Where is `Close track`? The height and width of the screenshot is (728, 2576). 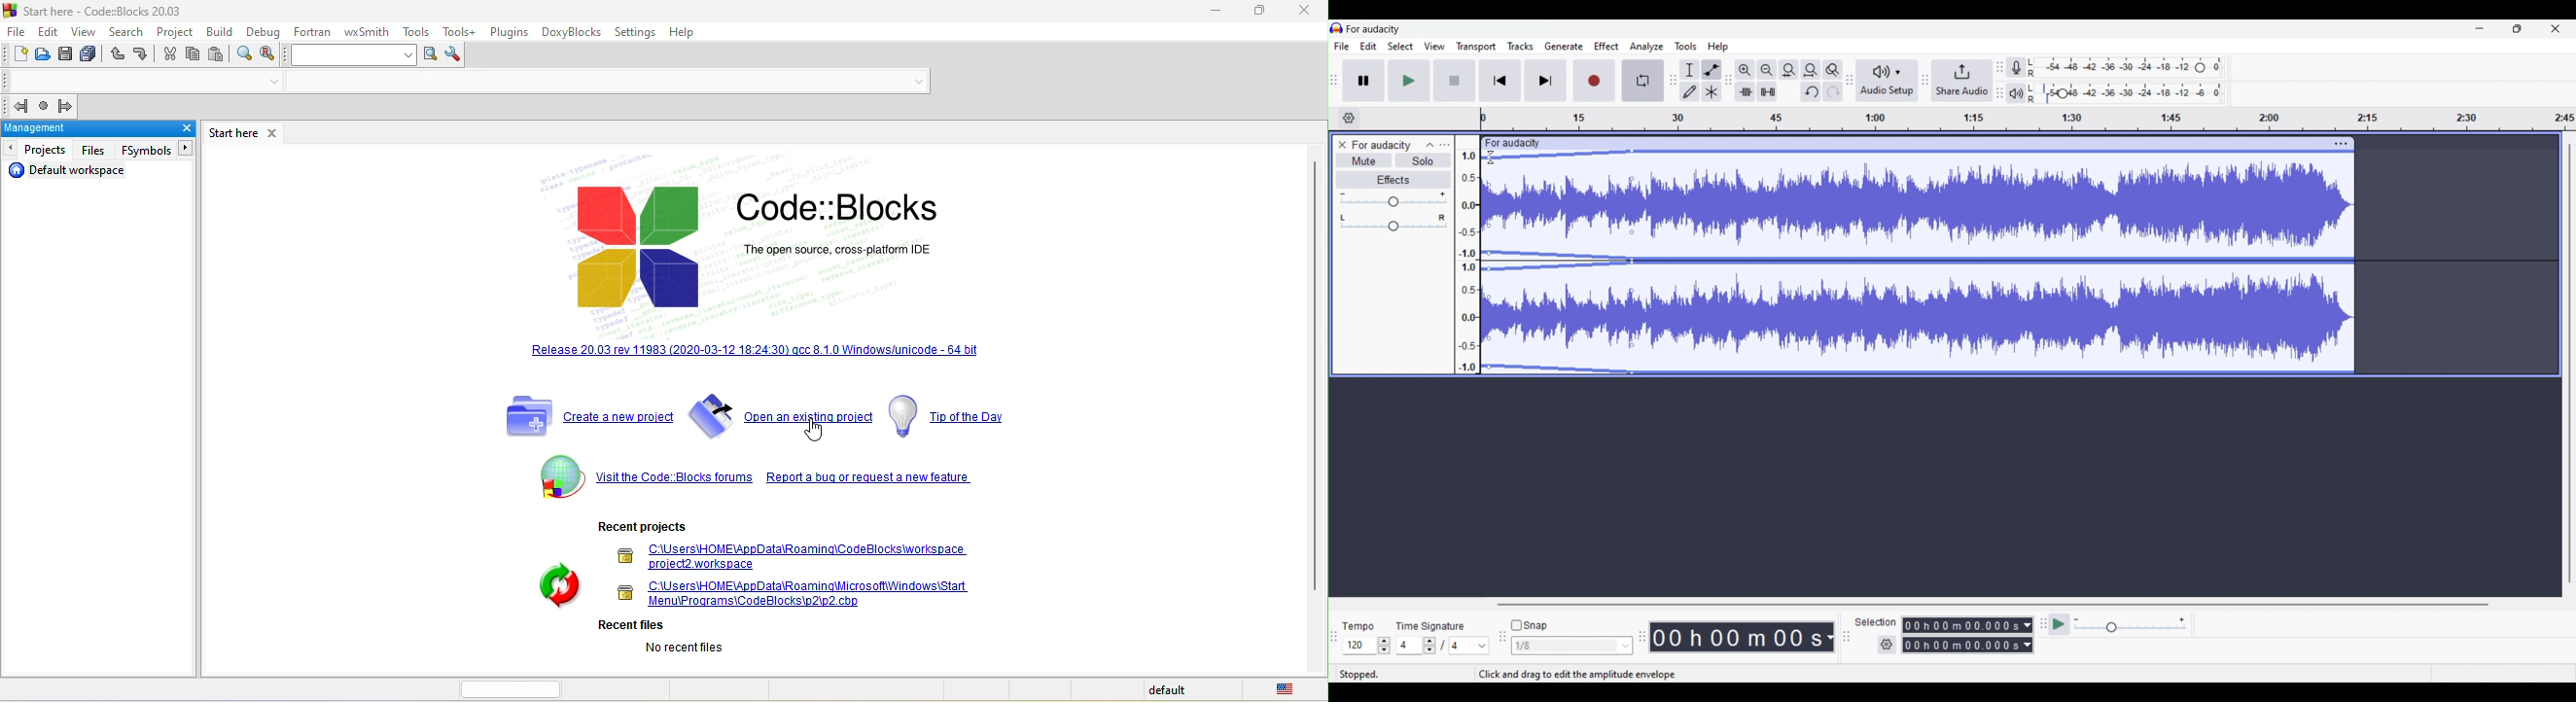
Close track is located at coordinates (1343, 144).